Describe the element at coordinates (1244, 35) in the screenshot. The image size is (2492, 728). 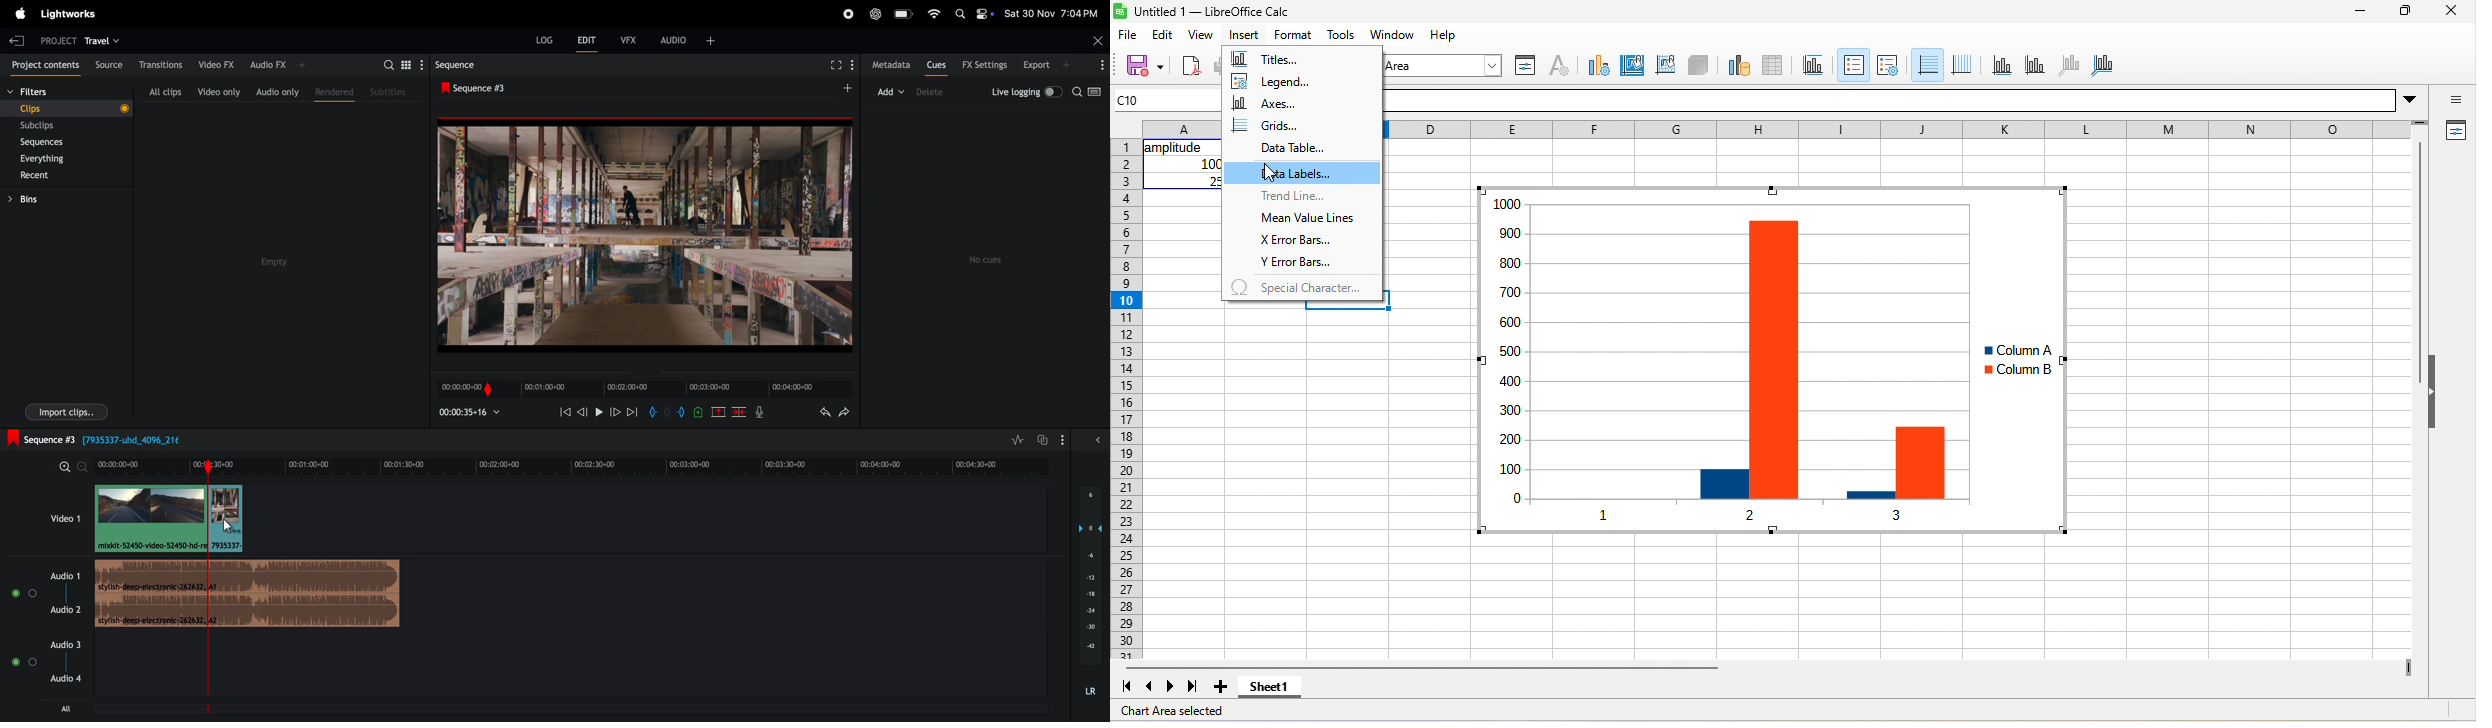
I see `insert` at that location.